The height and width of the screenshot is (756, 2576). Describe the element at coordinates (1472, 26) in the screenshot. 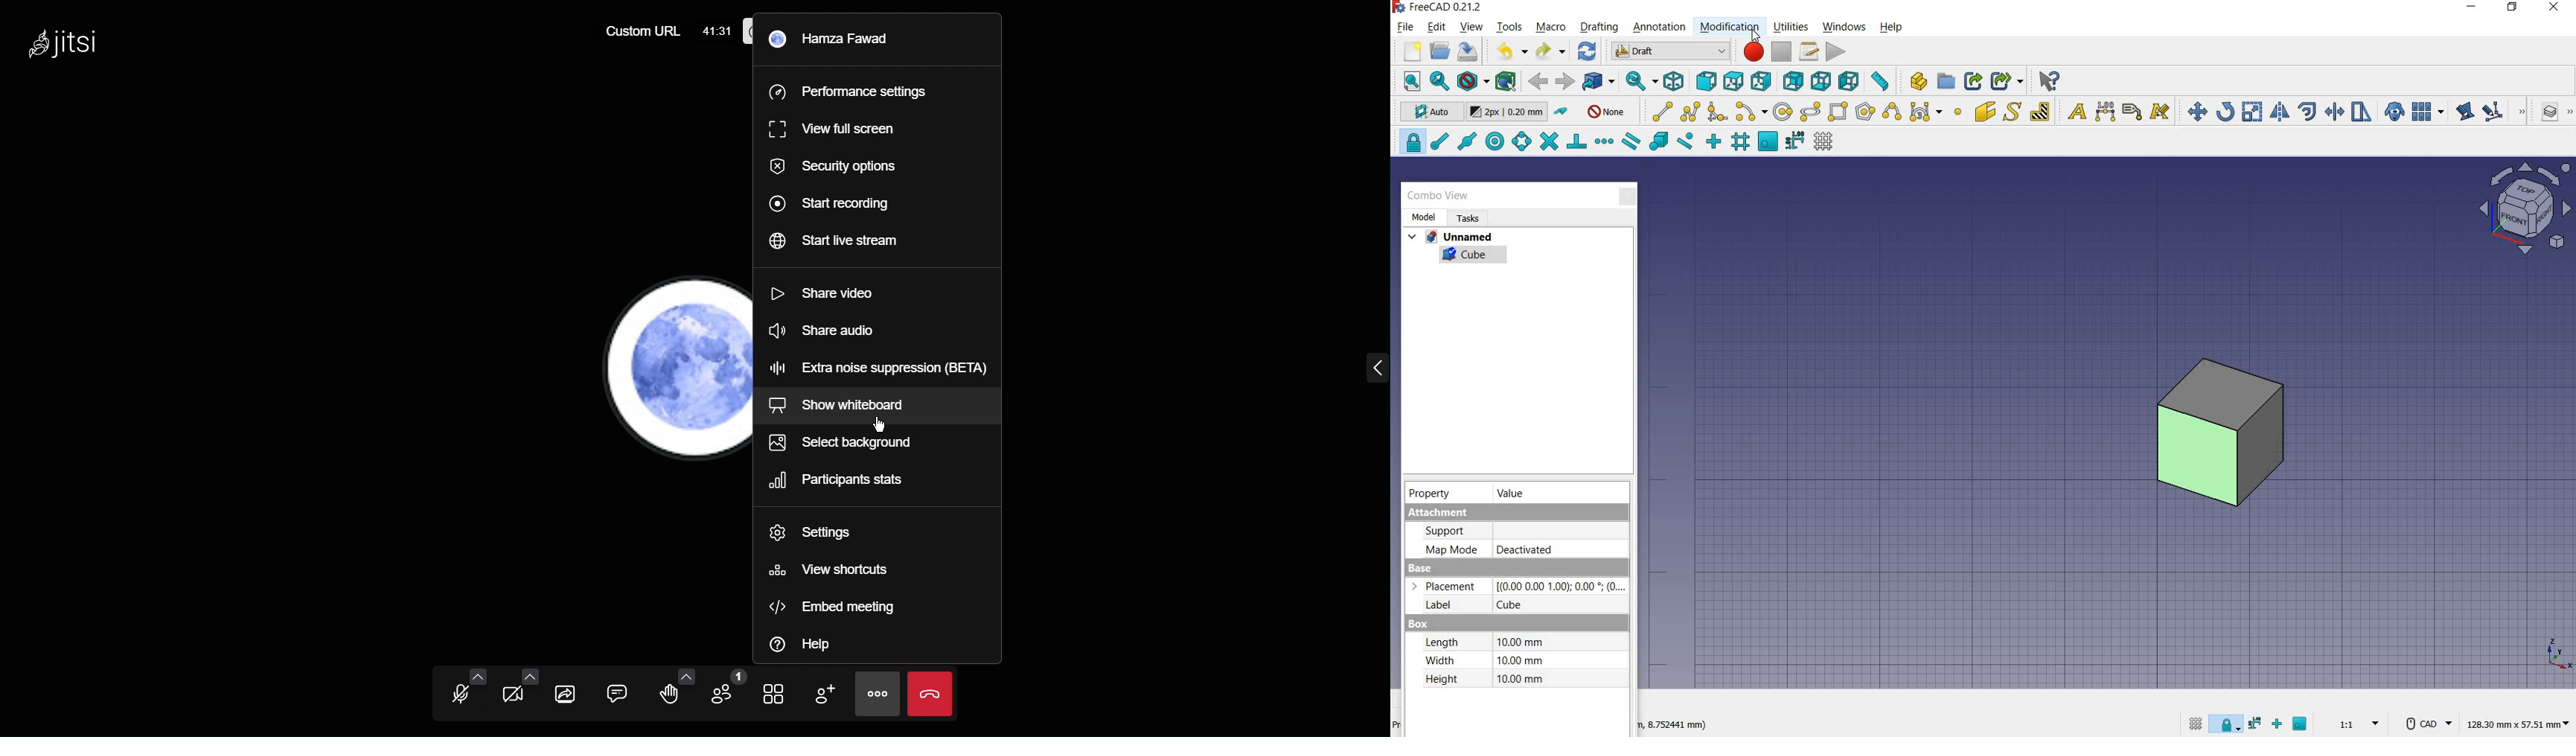

I see `view` at that location.